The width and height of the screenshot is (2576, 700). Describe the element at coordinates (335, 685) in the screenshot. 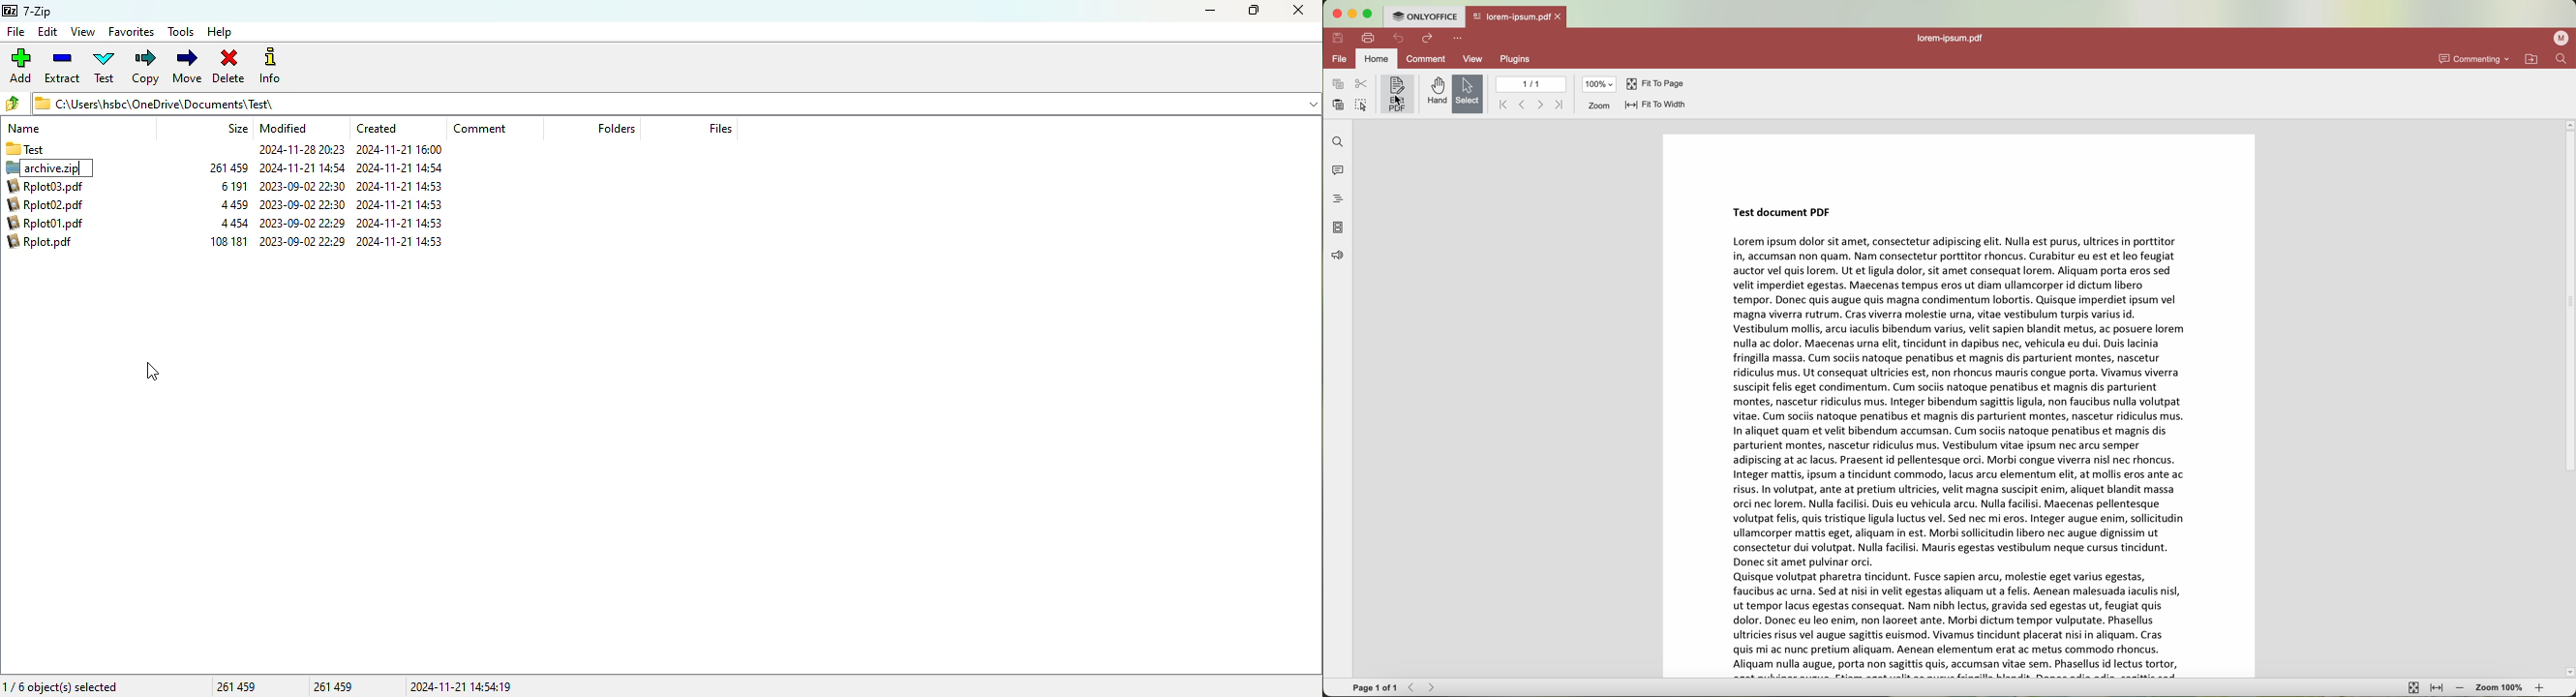

I see `261 459` at that location.